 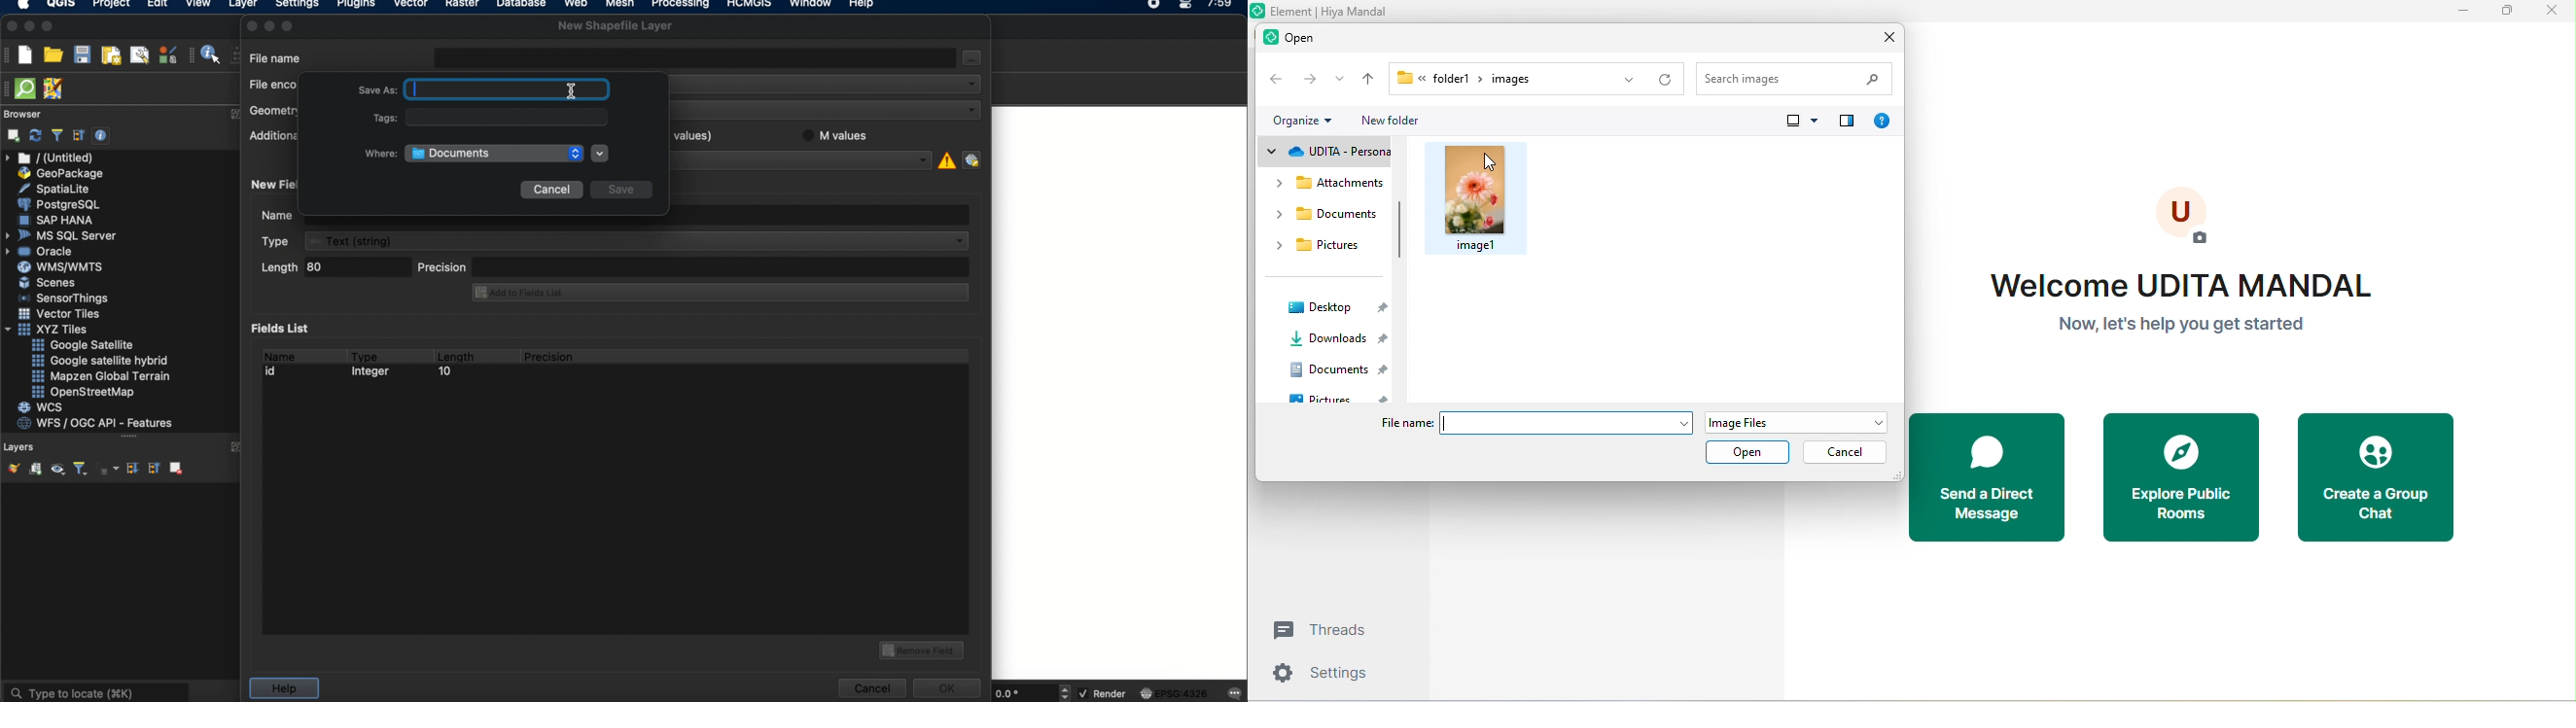 What do you see at coordinates (1987, 477) in the screenshot?
I see `send a direct message` at bounding box center [1987, 477].